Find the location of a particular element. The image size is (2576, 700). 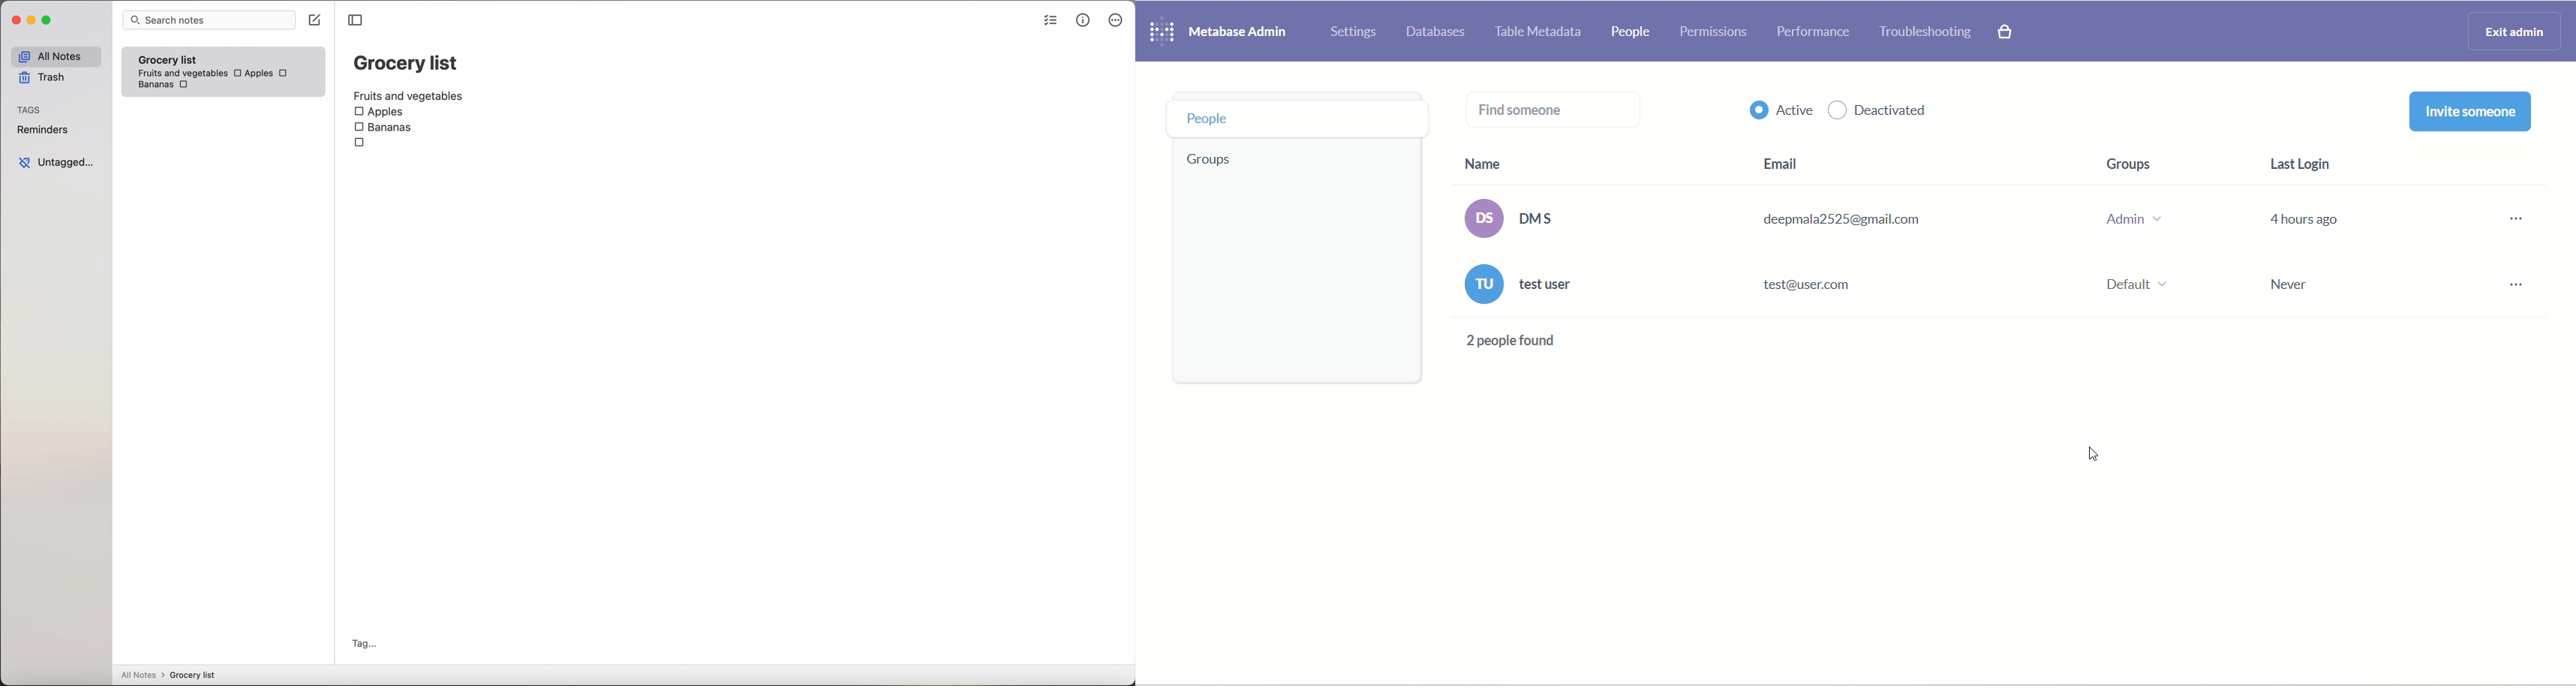

Apples checkbox is located at coordinates (380, 111).